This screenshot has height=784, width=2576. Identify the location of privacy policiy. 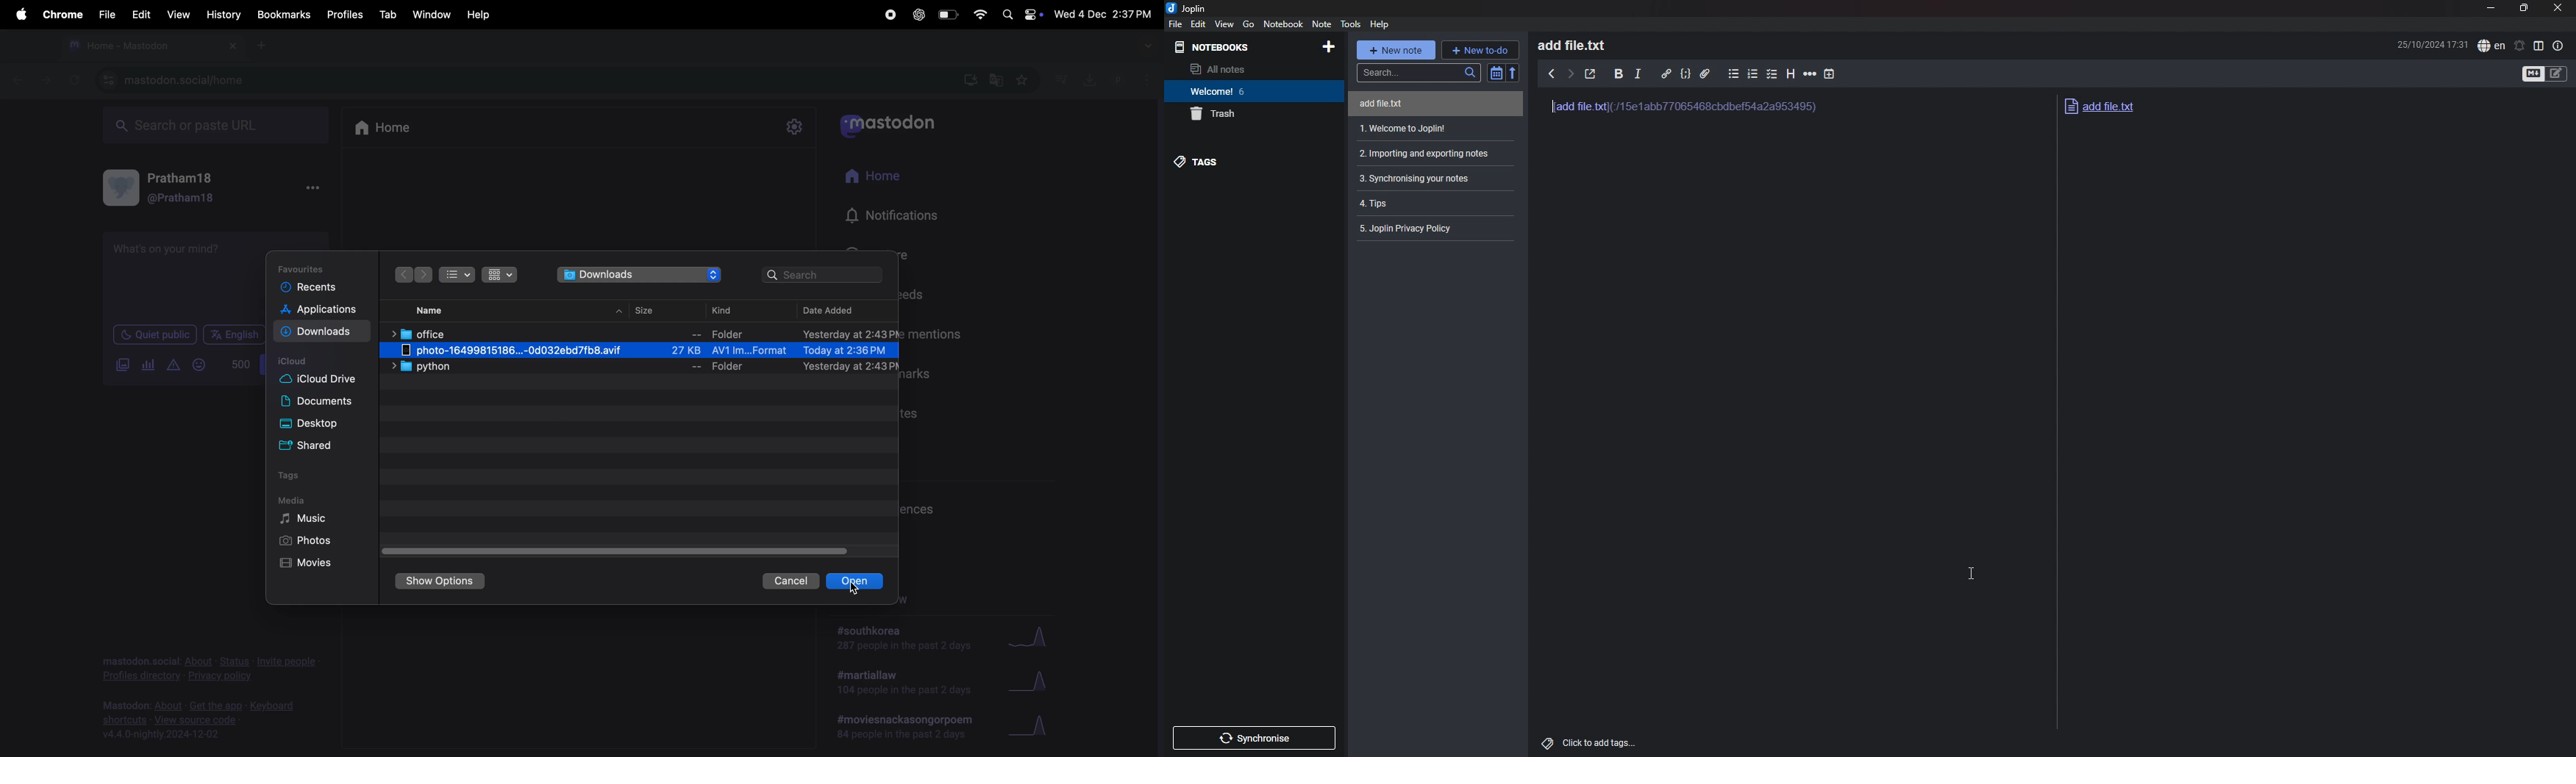
(212, 667).